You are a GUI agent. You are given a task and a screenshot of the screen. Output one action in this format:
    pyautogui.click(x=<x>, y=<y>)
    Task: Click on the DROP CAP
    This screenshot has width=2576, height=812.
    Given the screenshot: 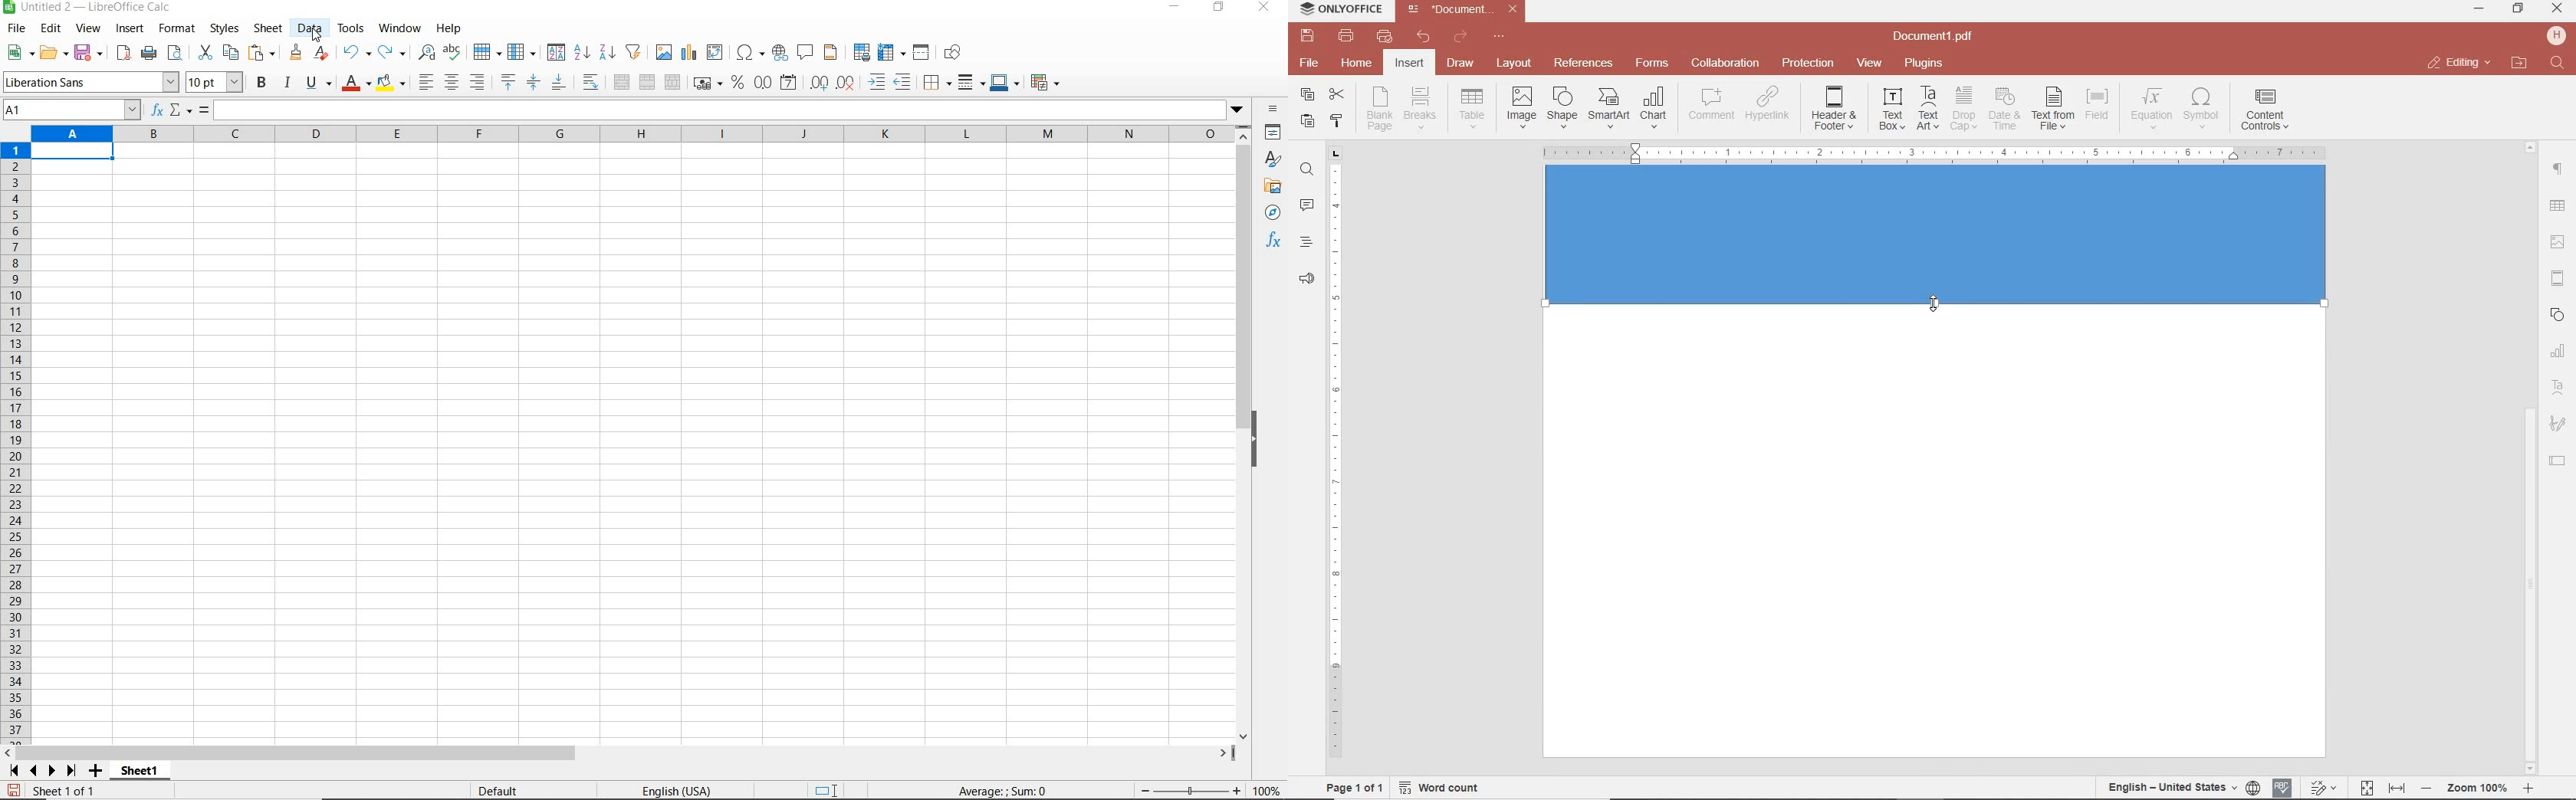 What is the action you would take?
    pyautogui.click(x=1963, y=109)
    